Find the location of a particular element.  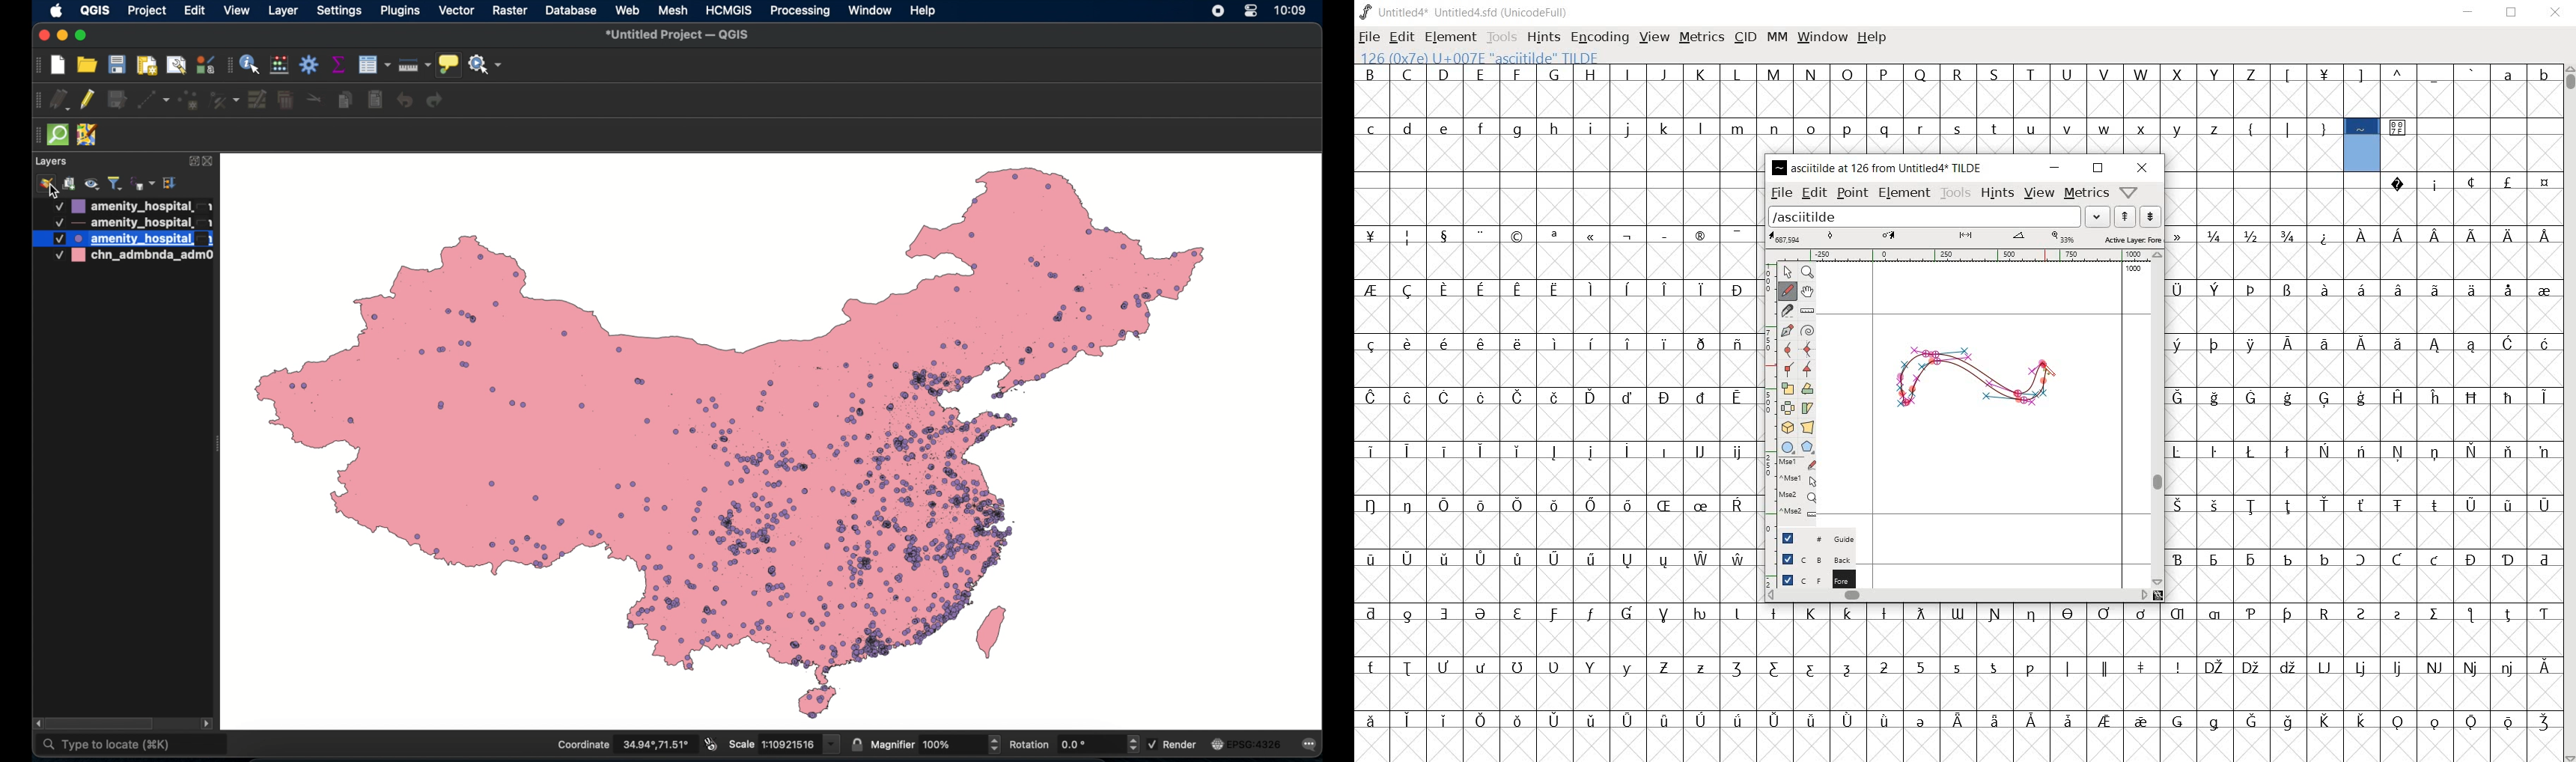

measure line is located at coordinates (415, 64).